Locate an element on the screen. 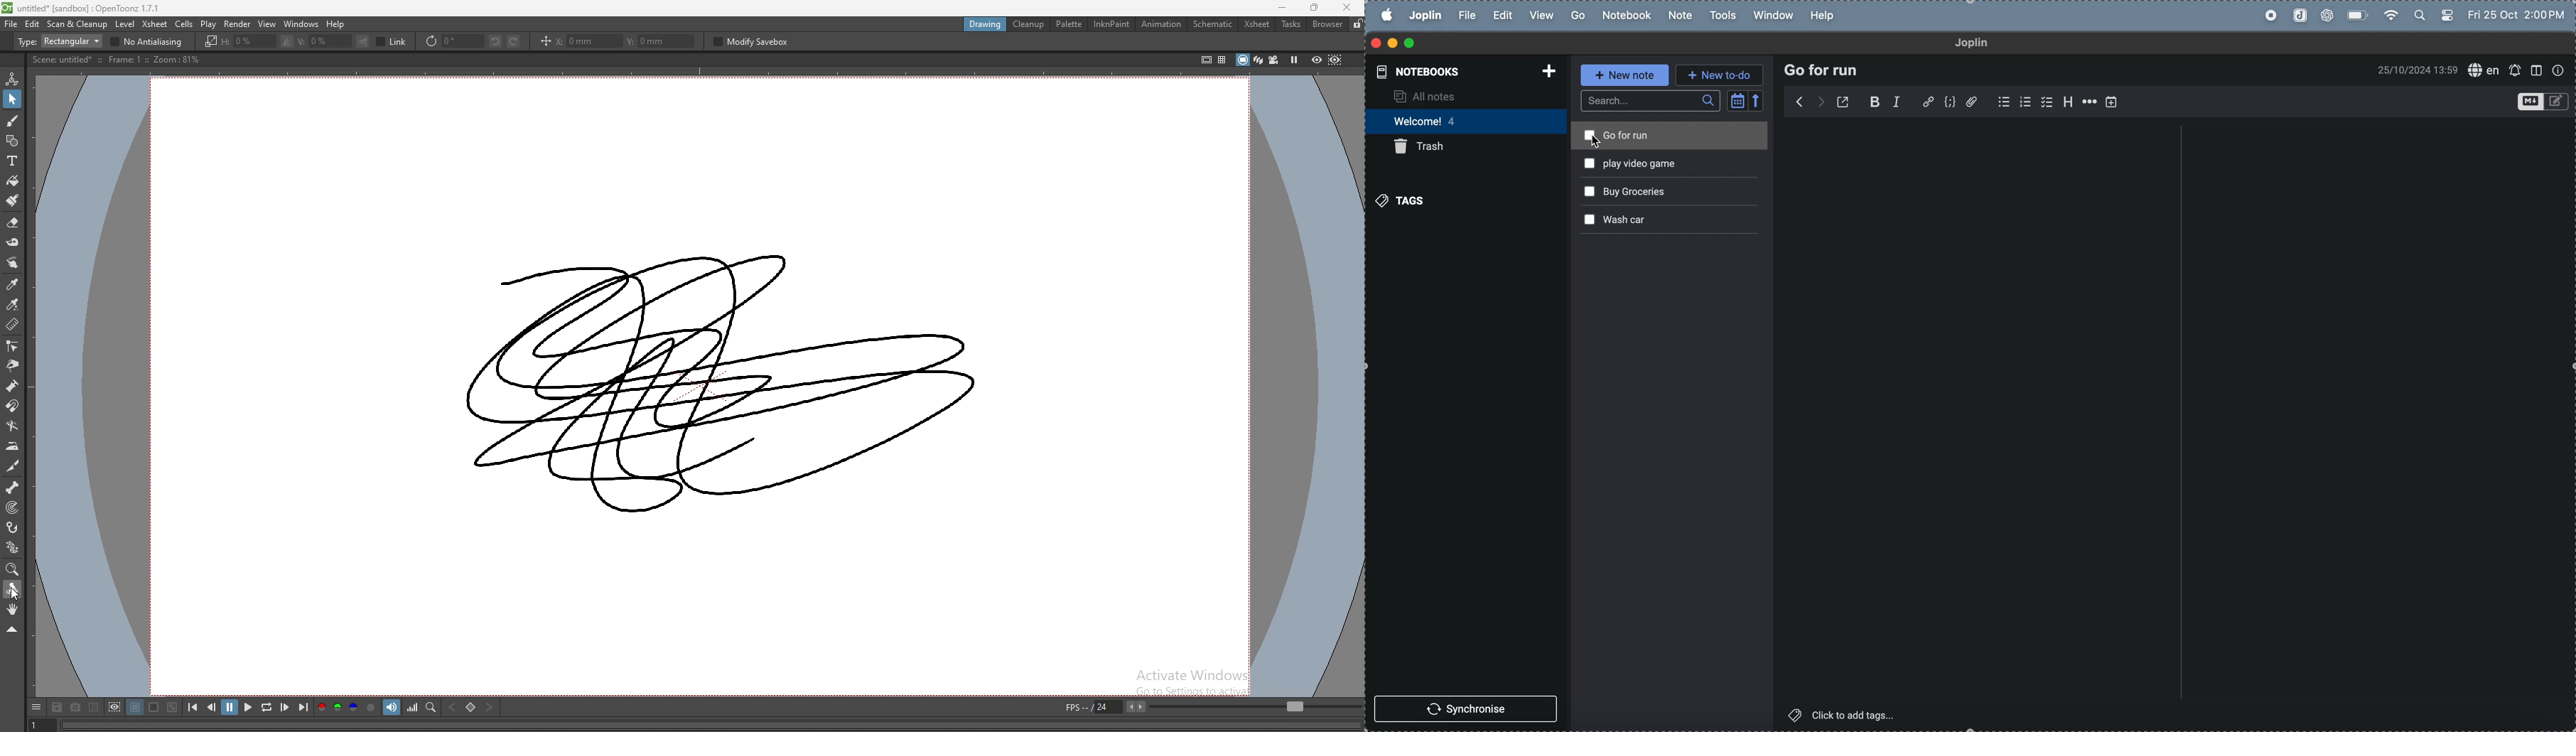  welcomes is located at coordinates (1459, 121).